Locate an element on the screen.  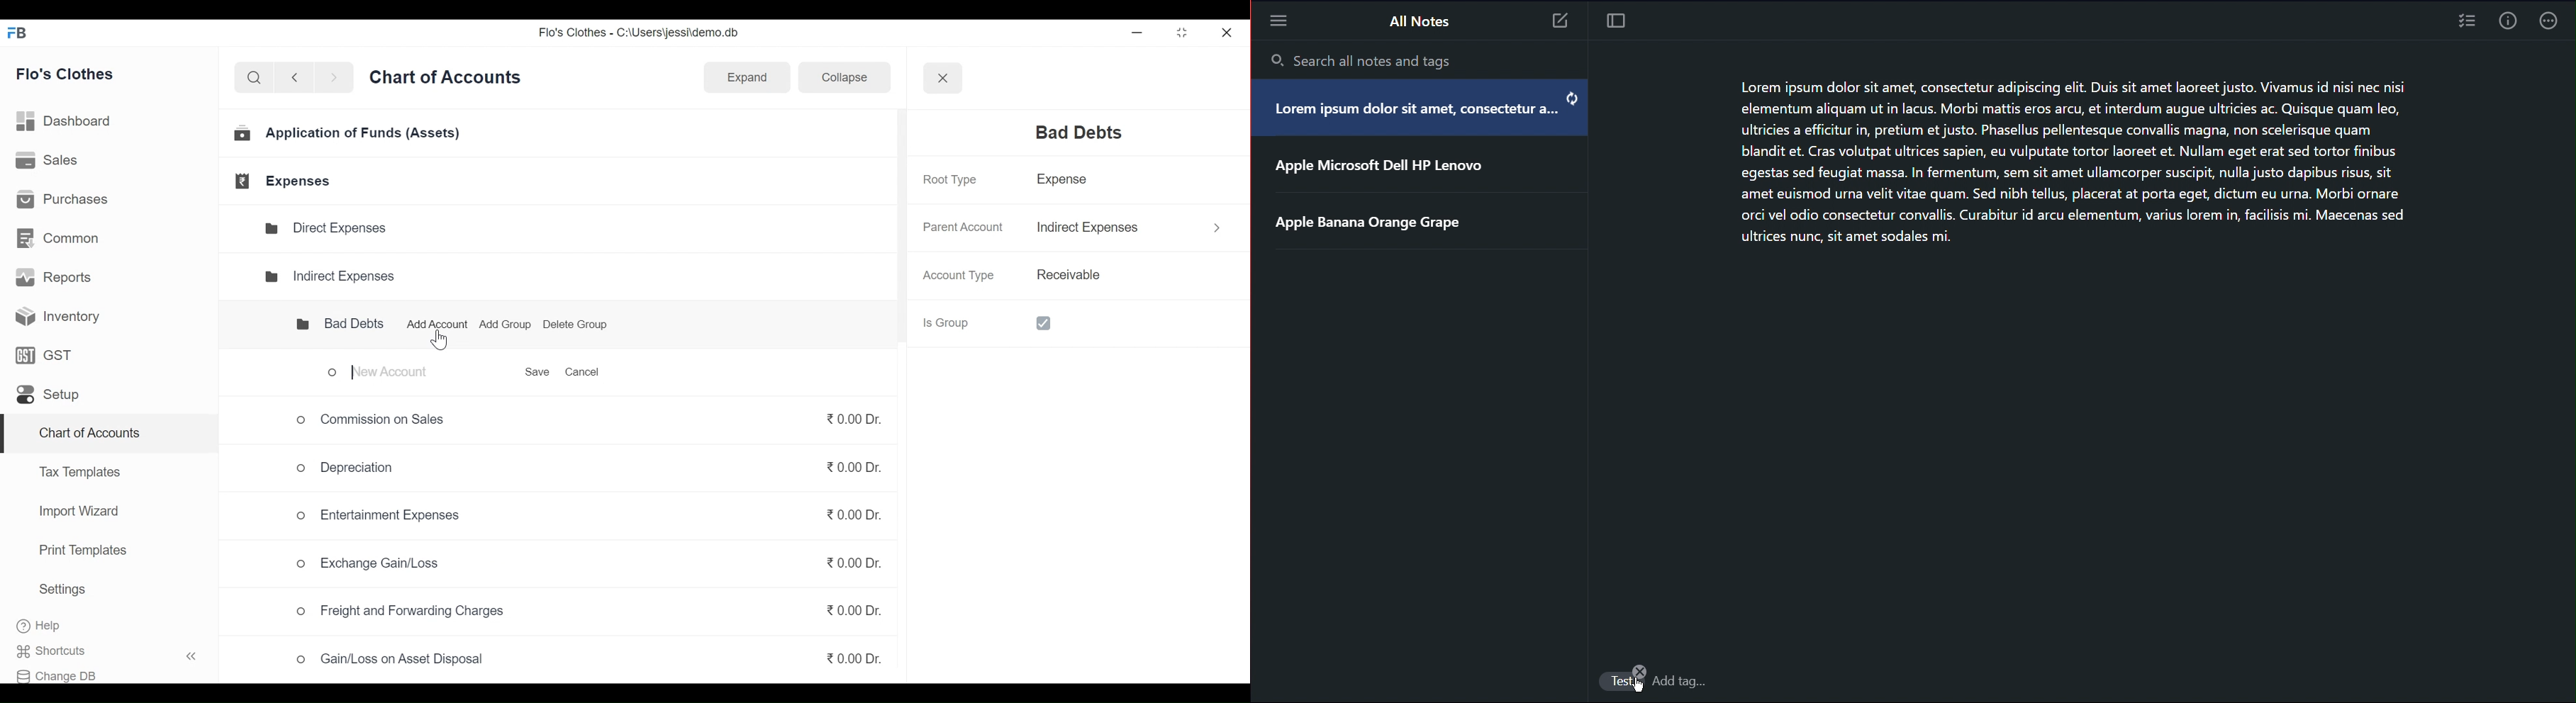
Expense is located at coordinates (1067, 182).